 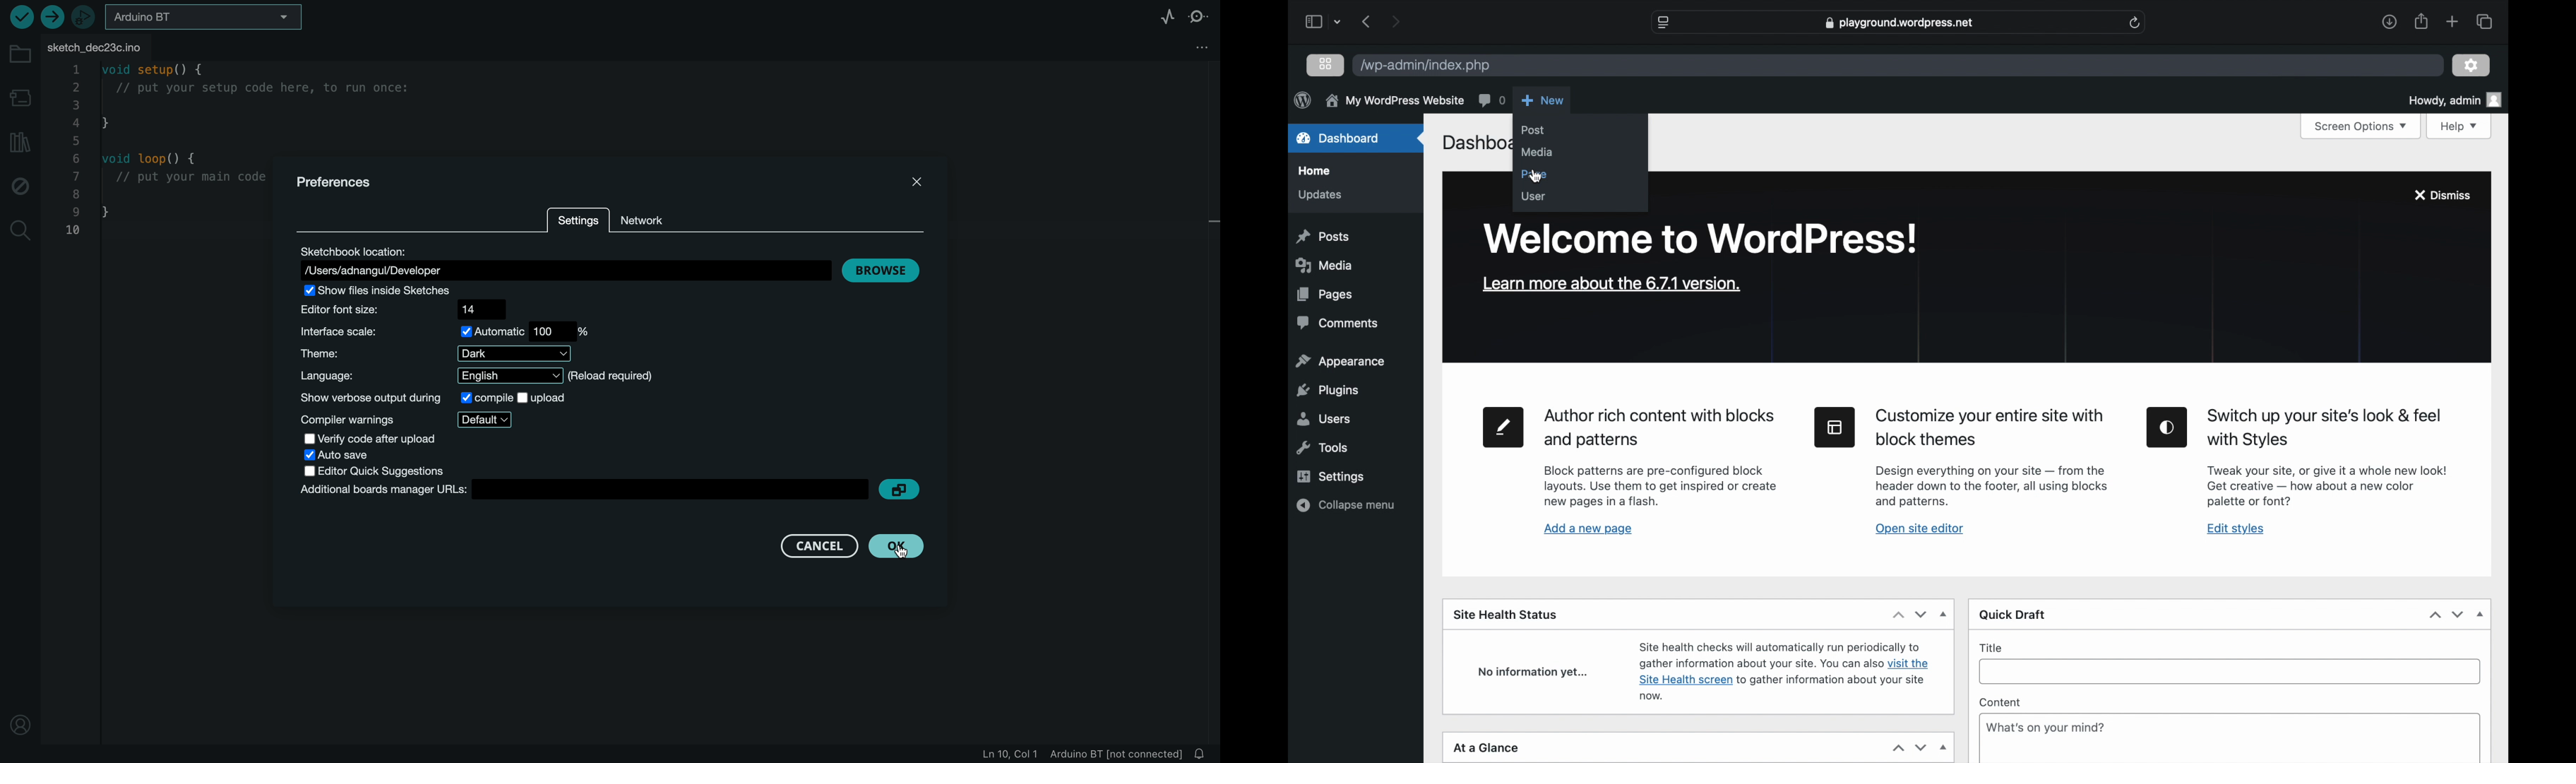 What do you see at coordinates (884, 270) in the screenshot?
I see `browse` at bounding box center [884, 270].